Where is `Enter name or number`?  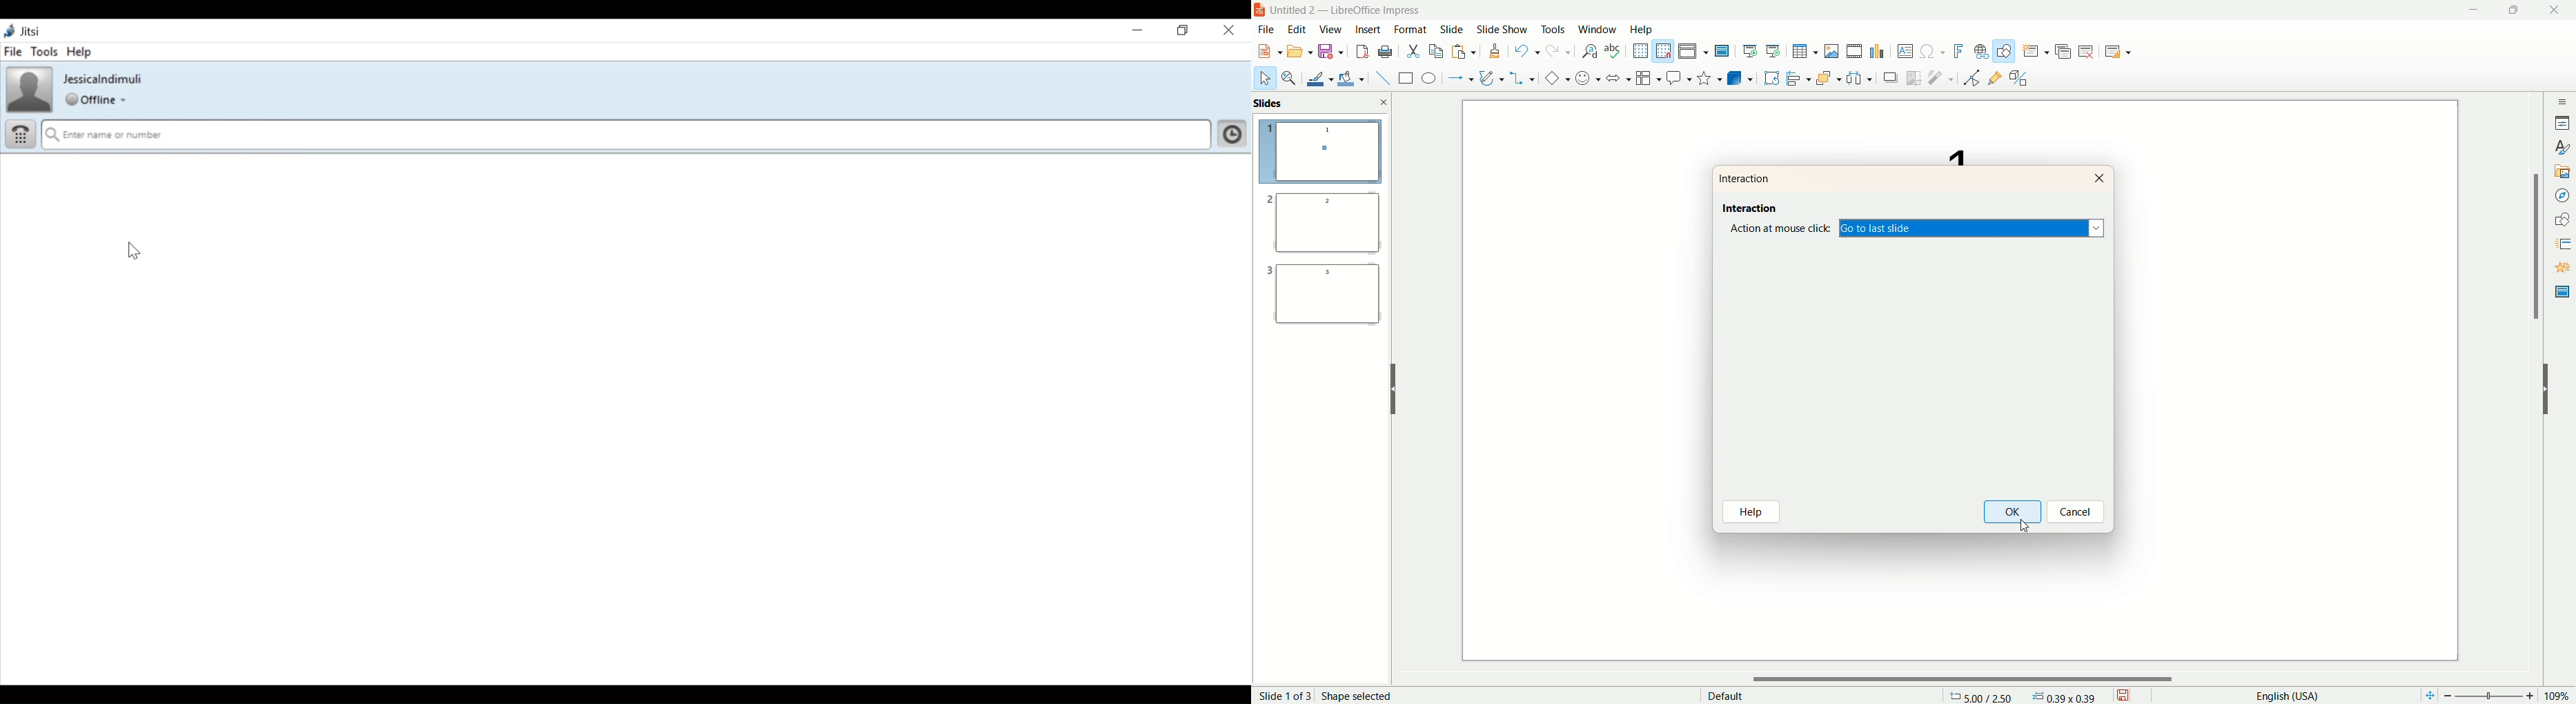
Enter name or number is located at coordinates (628, 134).